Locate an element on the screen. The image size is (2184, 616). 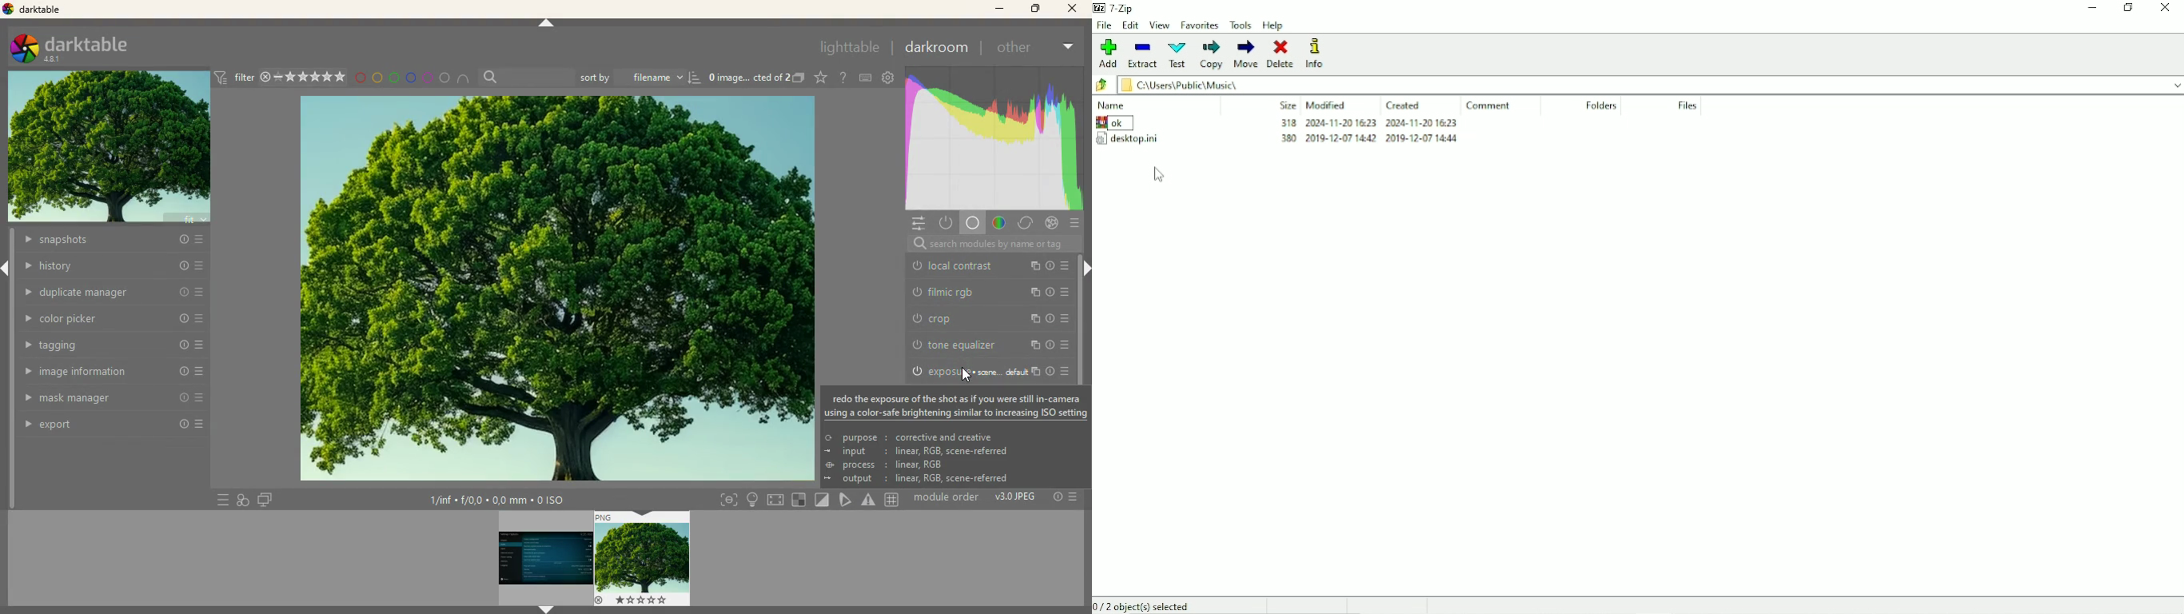
v3.0 JPEG is located at coordinates (1015, 499).